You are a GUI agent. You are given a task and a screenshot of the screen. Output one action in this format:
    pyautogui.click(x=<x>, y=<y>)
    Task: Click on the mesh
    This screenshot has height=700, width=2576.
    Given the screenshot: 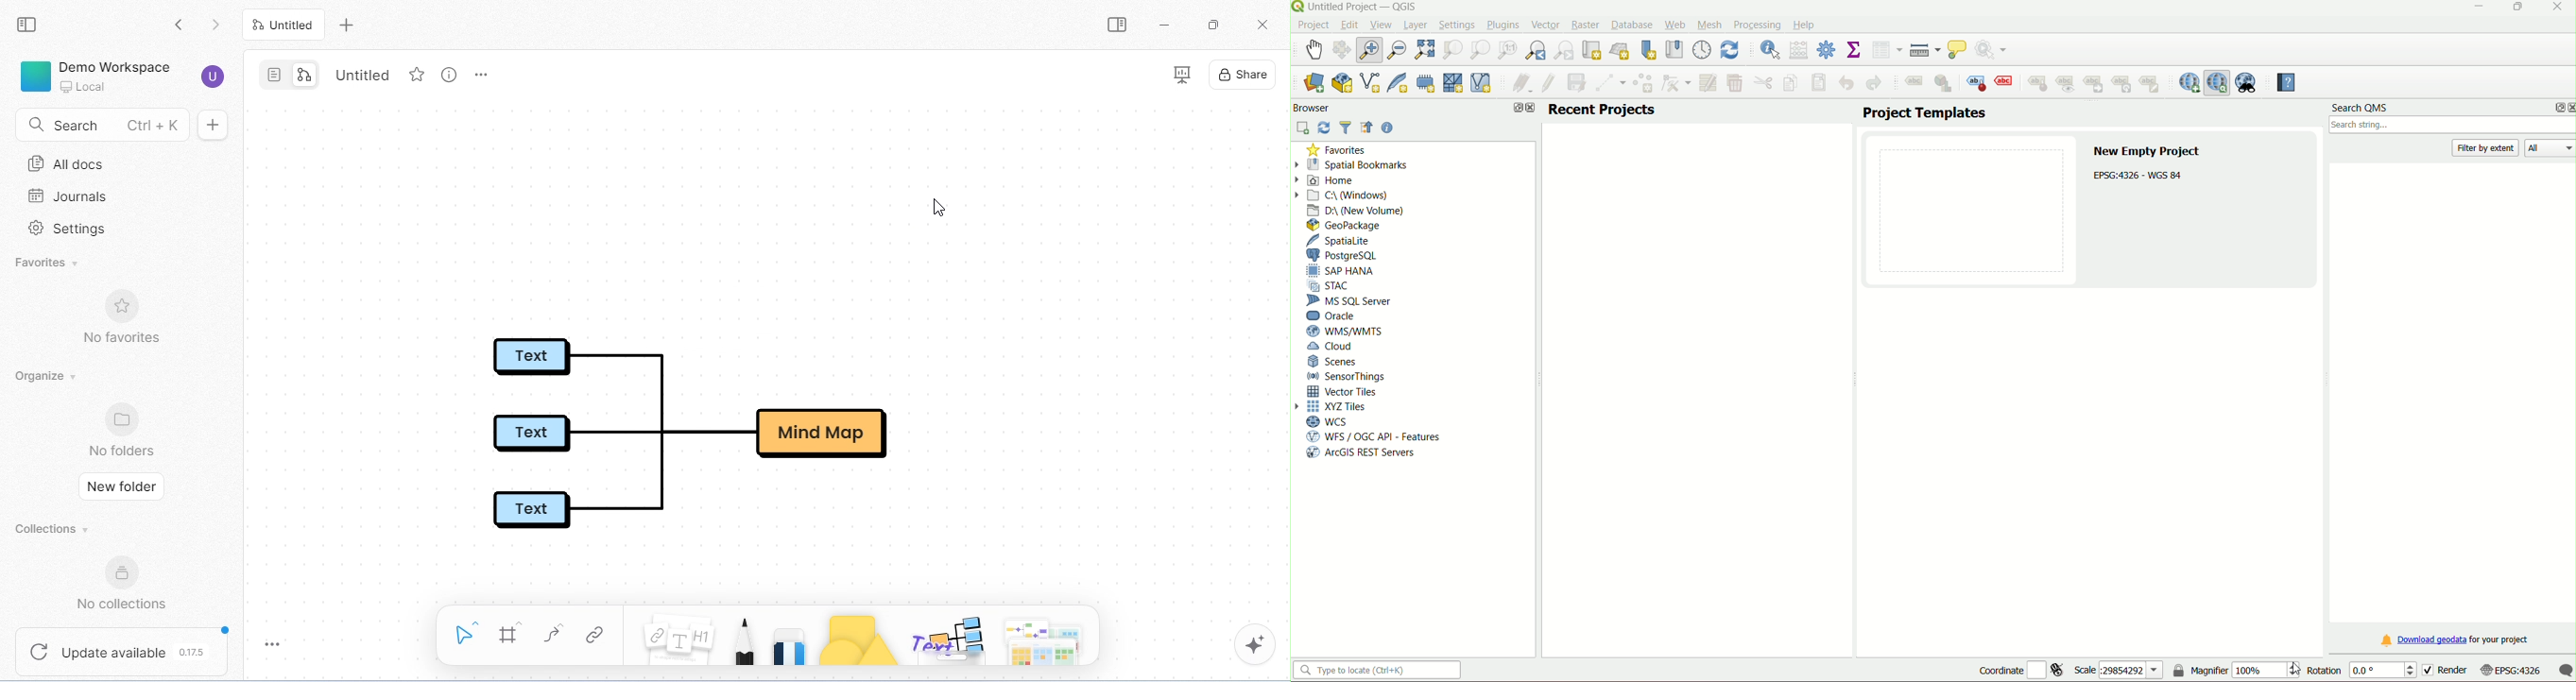 What is the action you would take?
    pyautogui.click(x=1711, y=24)
    